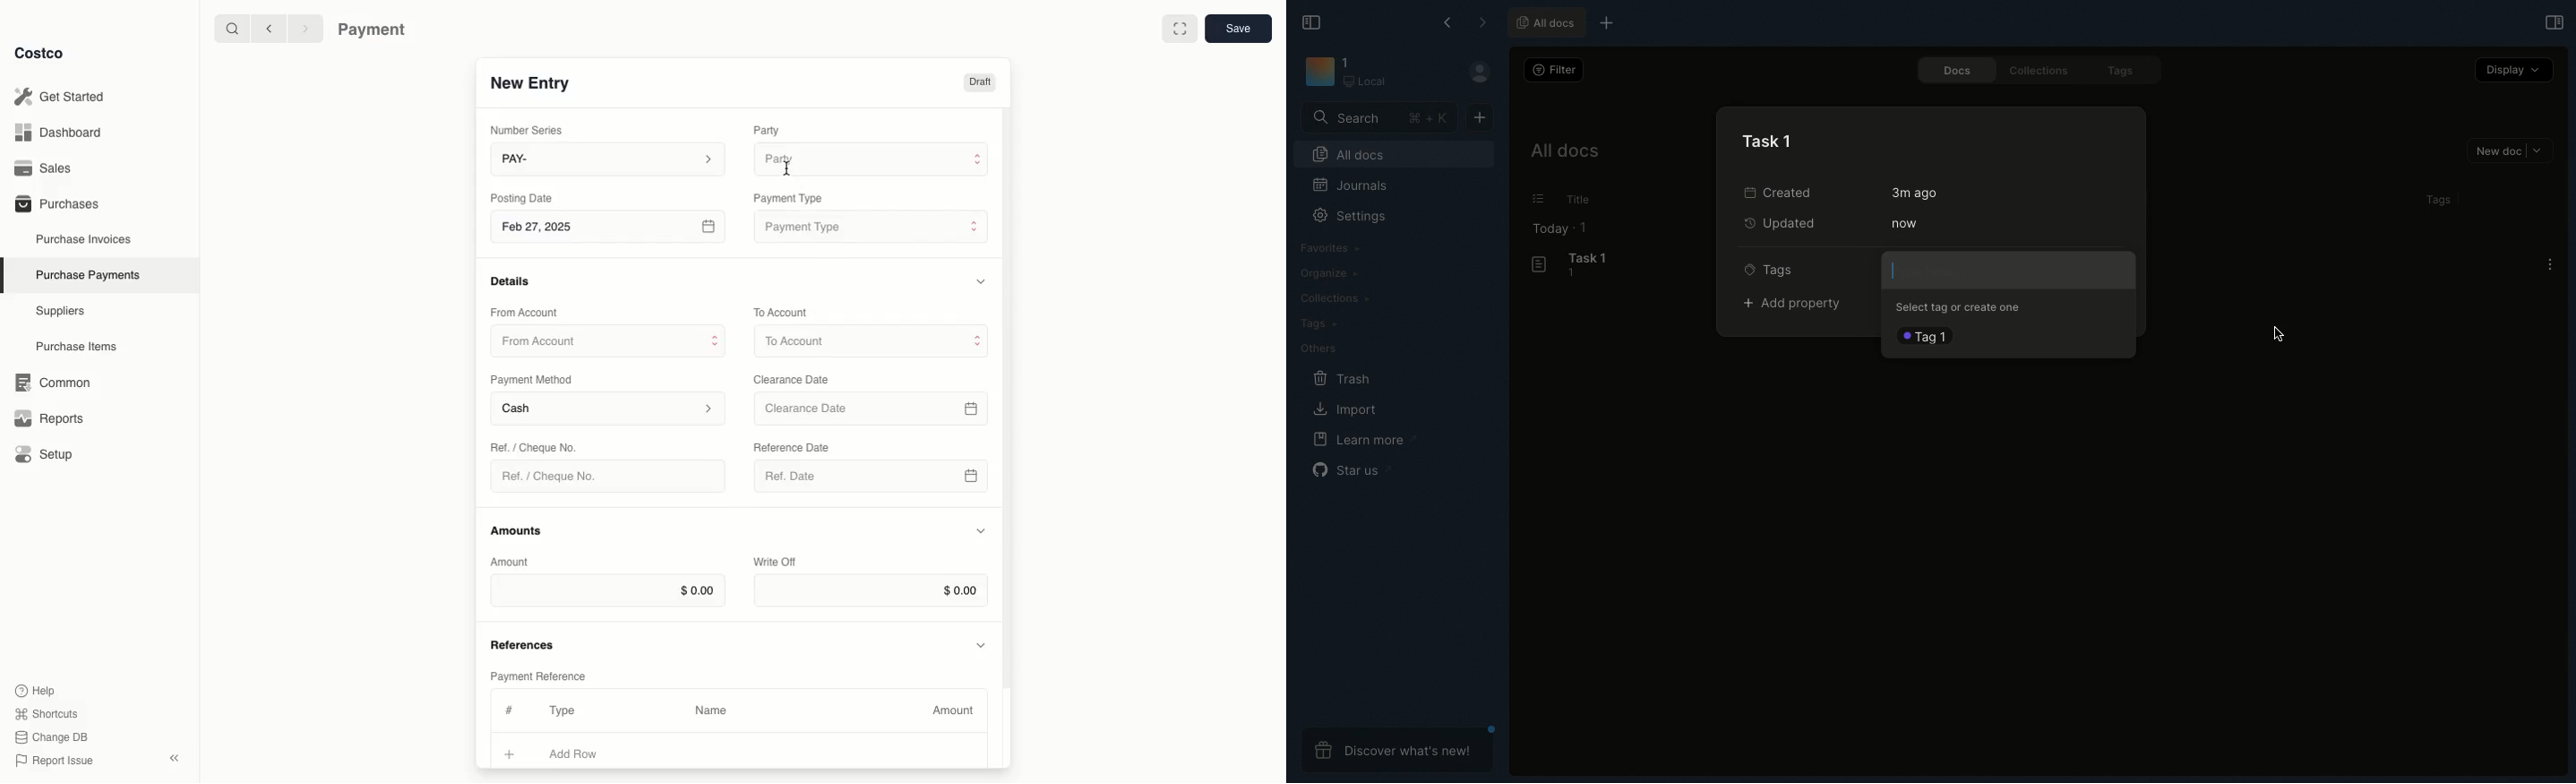 The height and width of the screenshot is (784, 2576). Describe the element at coordinates (776, 563) in the screenshot. I see `Write Off` at that location.